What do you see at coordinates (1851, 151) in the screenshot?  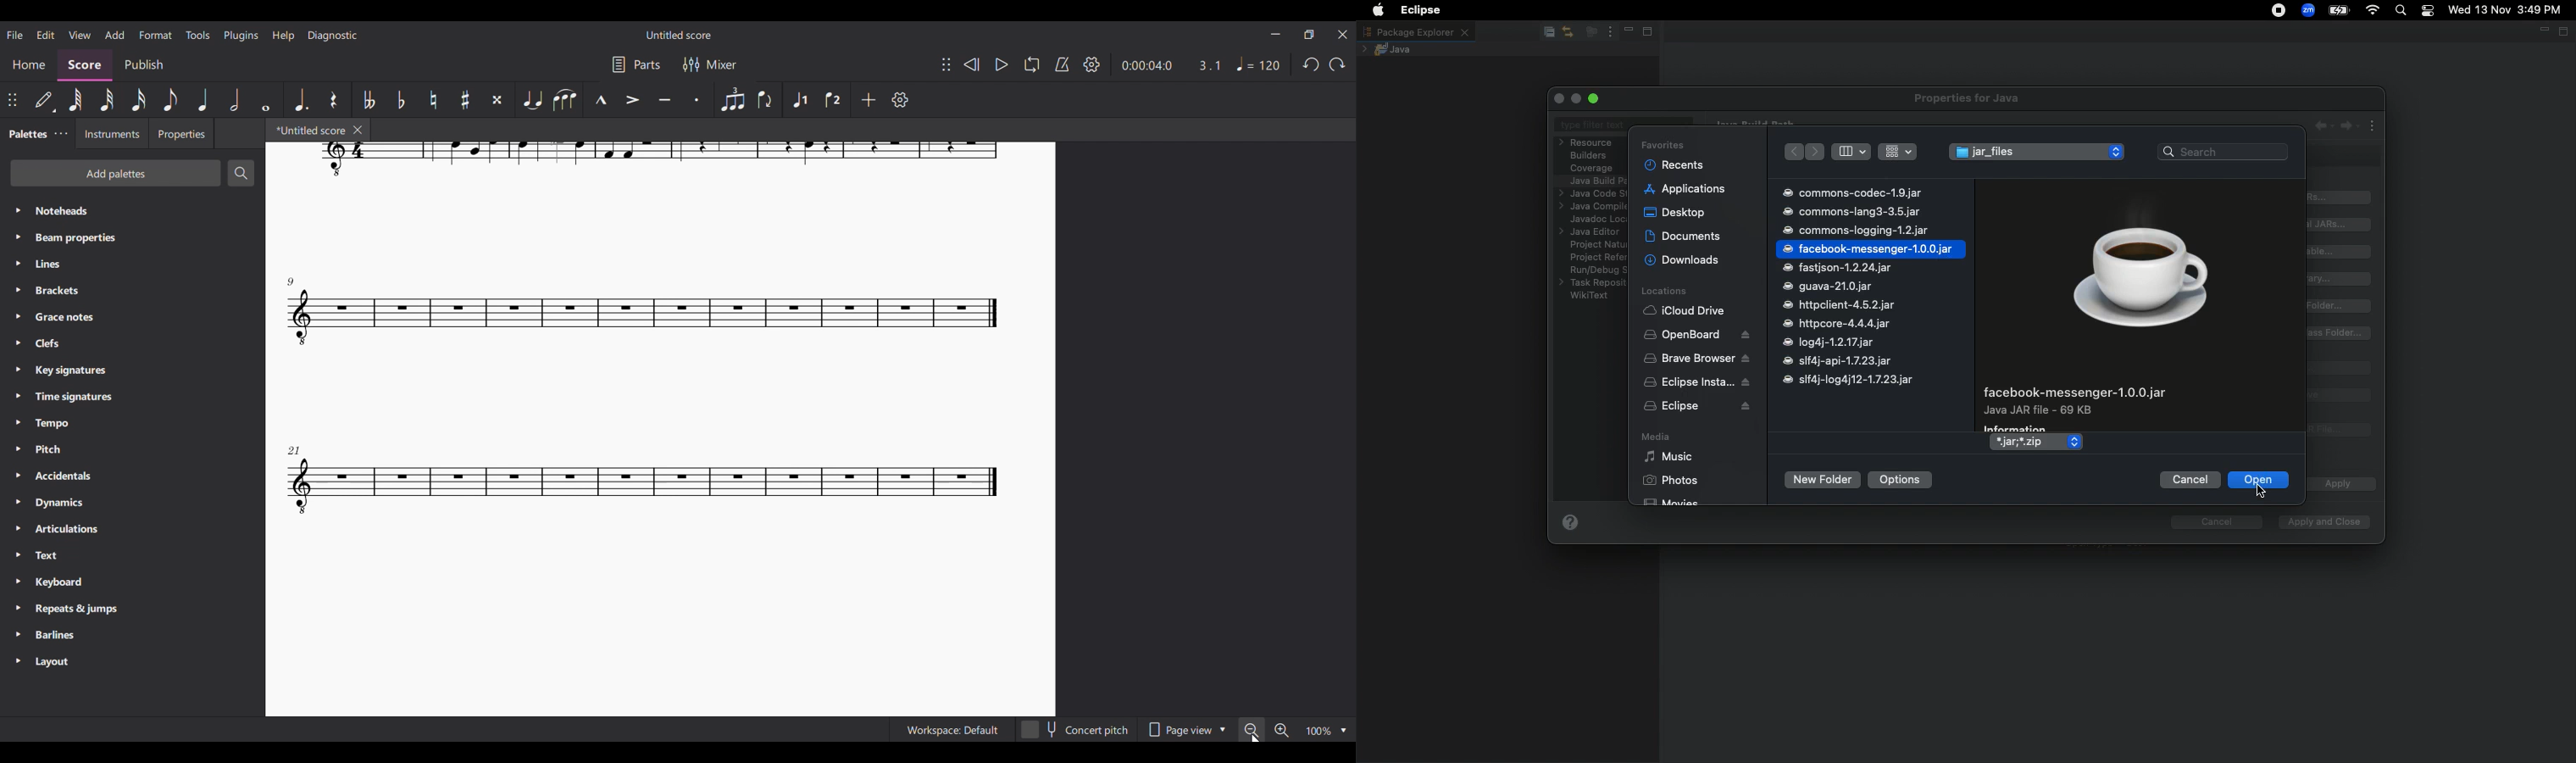 I see `View columns` at bounding box center [1851, 151].